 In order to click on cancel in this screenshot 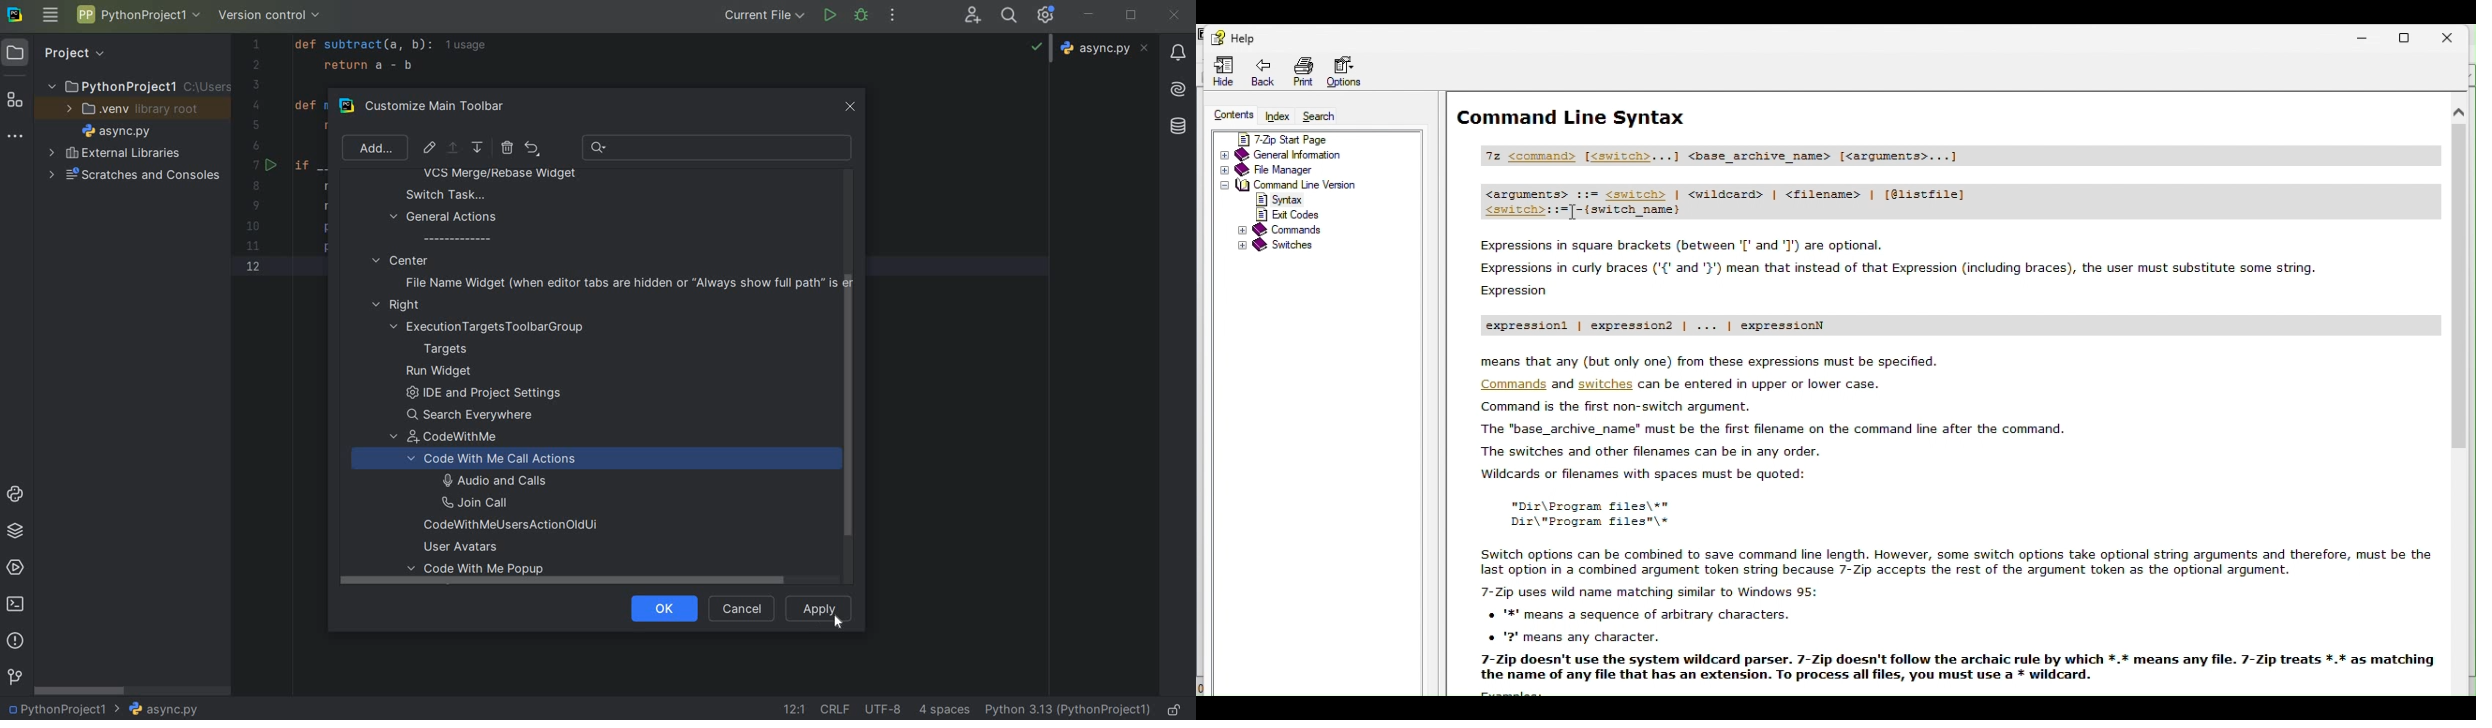, I will do `click(739, 609)`.